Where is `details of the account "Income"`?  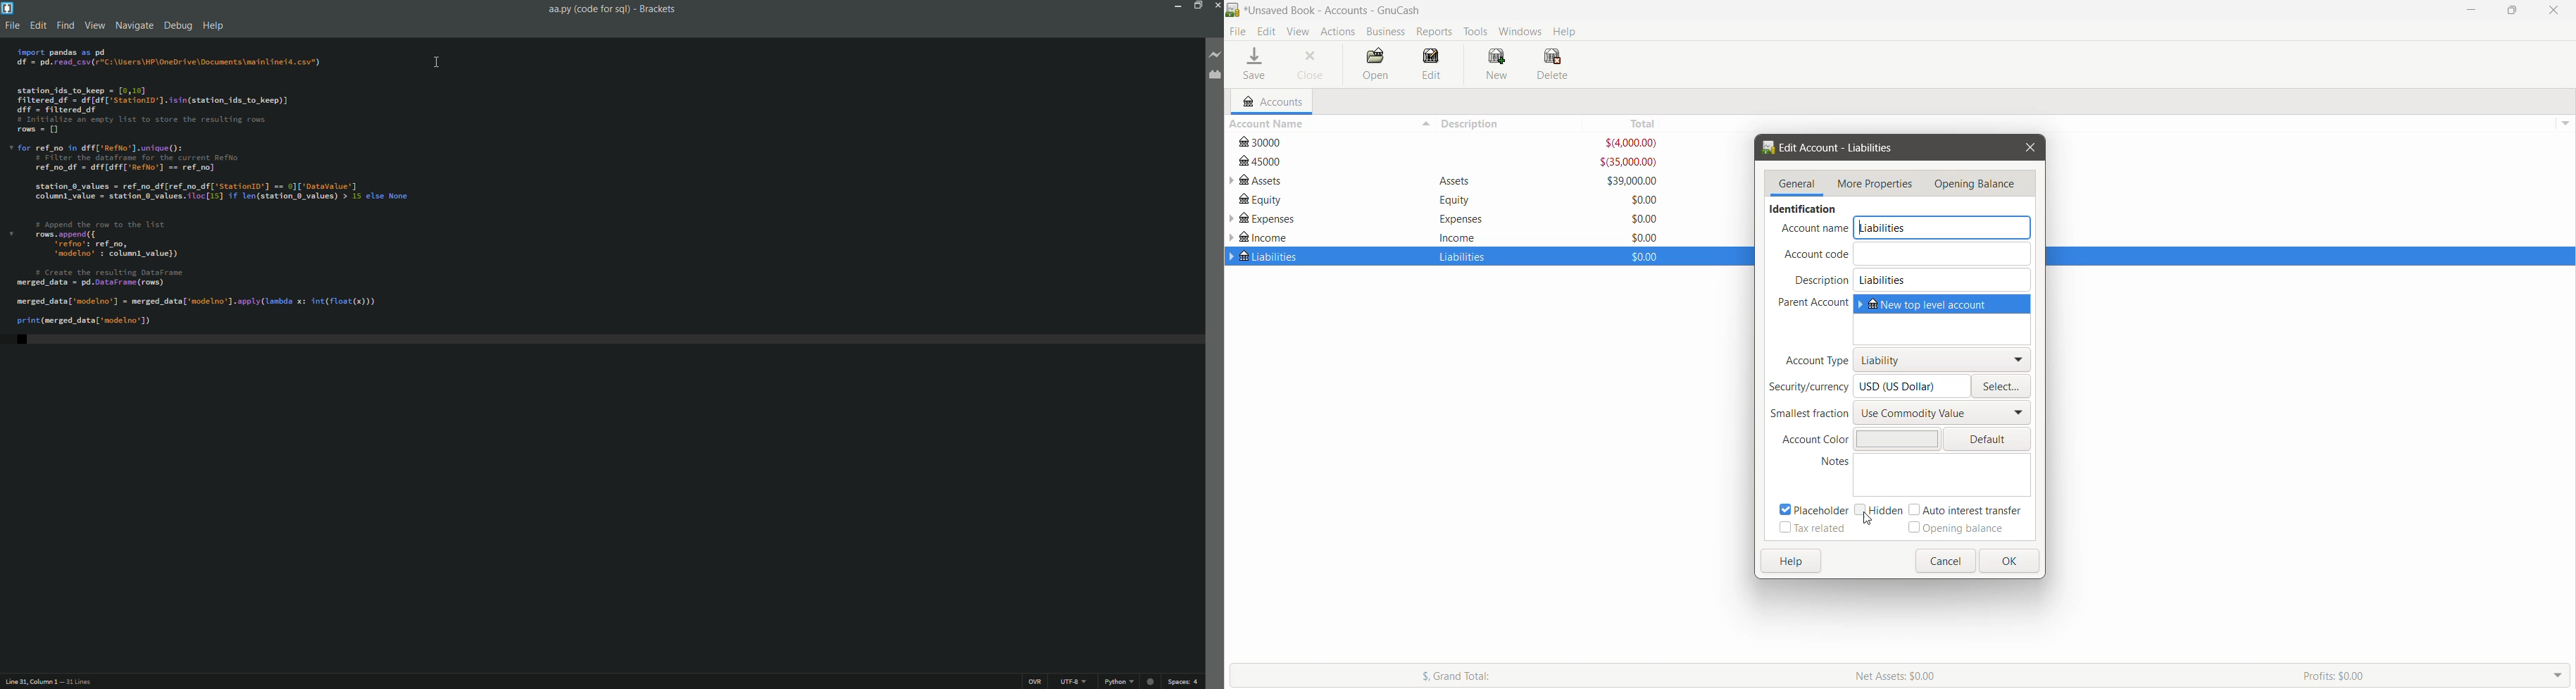
details of the account "Income" is located at coordinates (1458, 237).